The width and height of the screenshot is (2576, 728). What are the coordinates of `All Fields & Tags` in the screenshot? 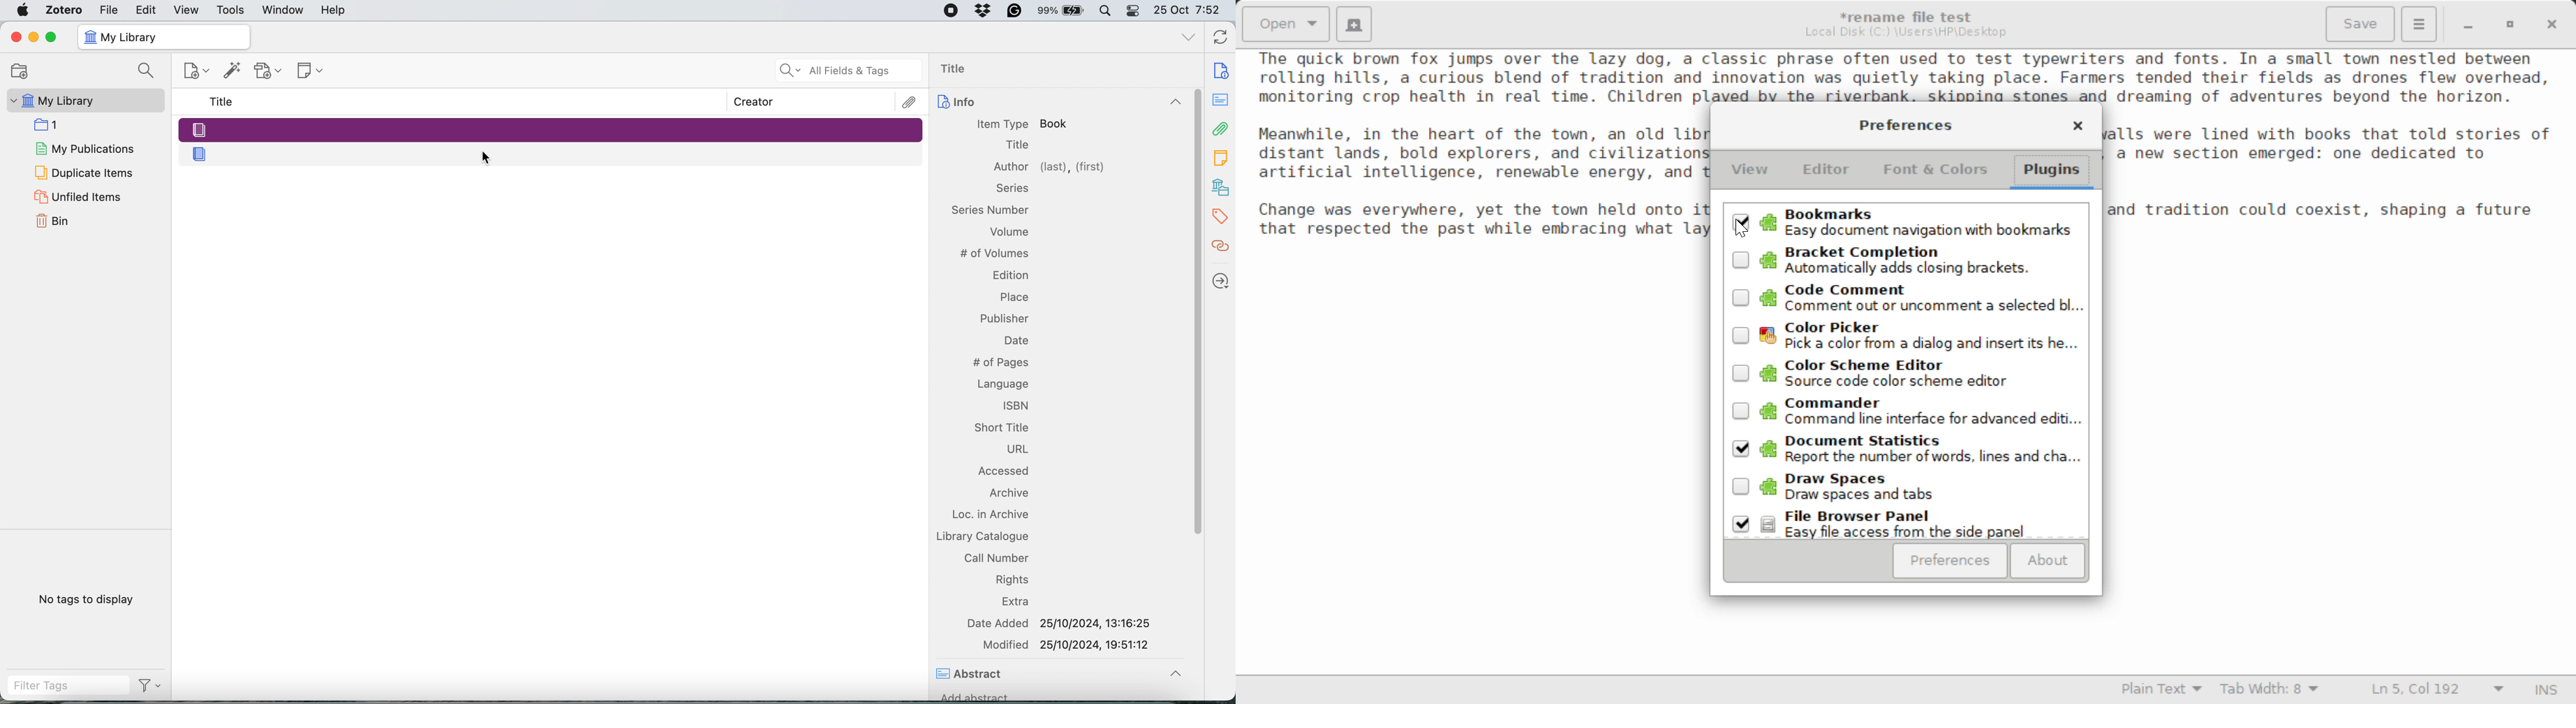 It's located at (850, 70).